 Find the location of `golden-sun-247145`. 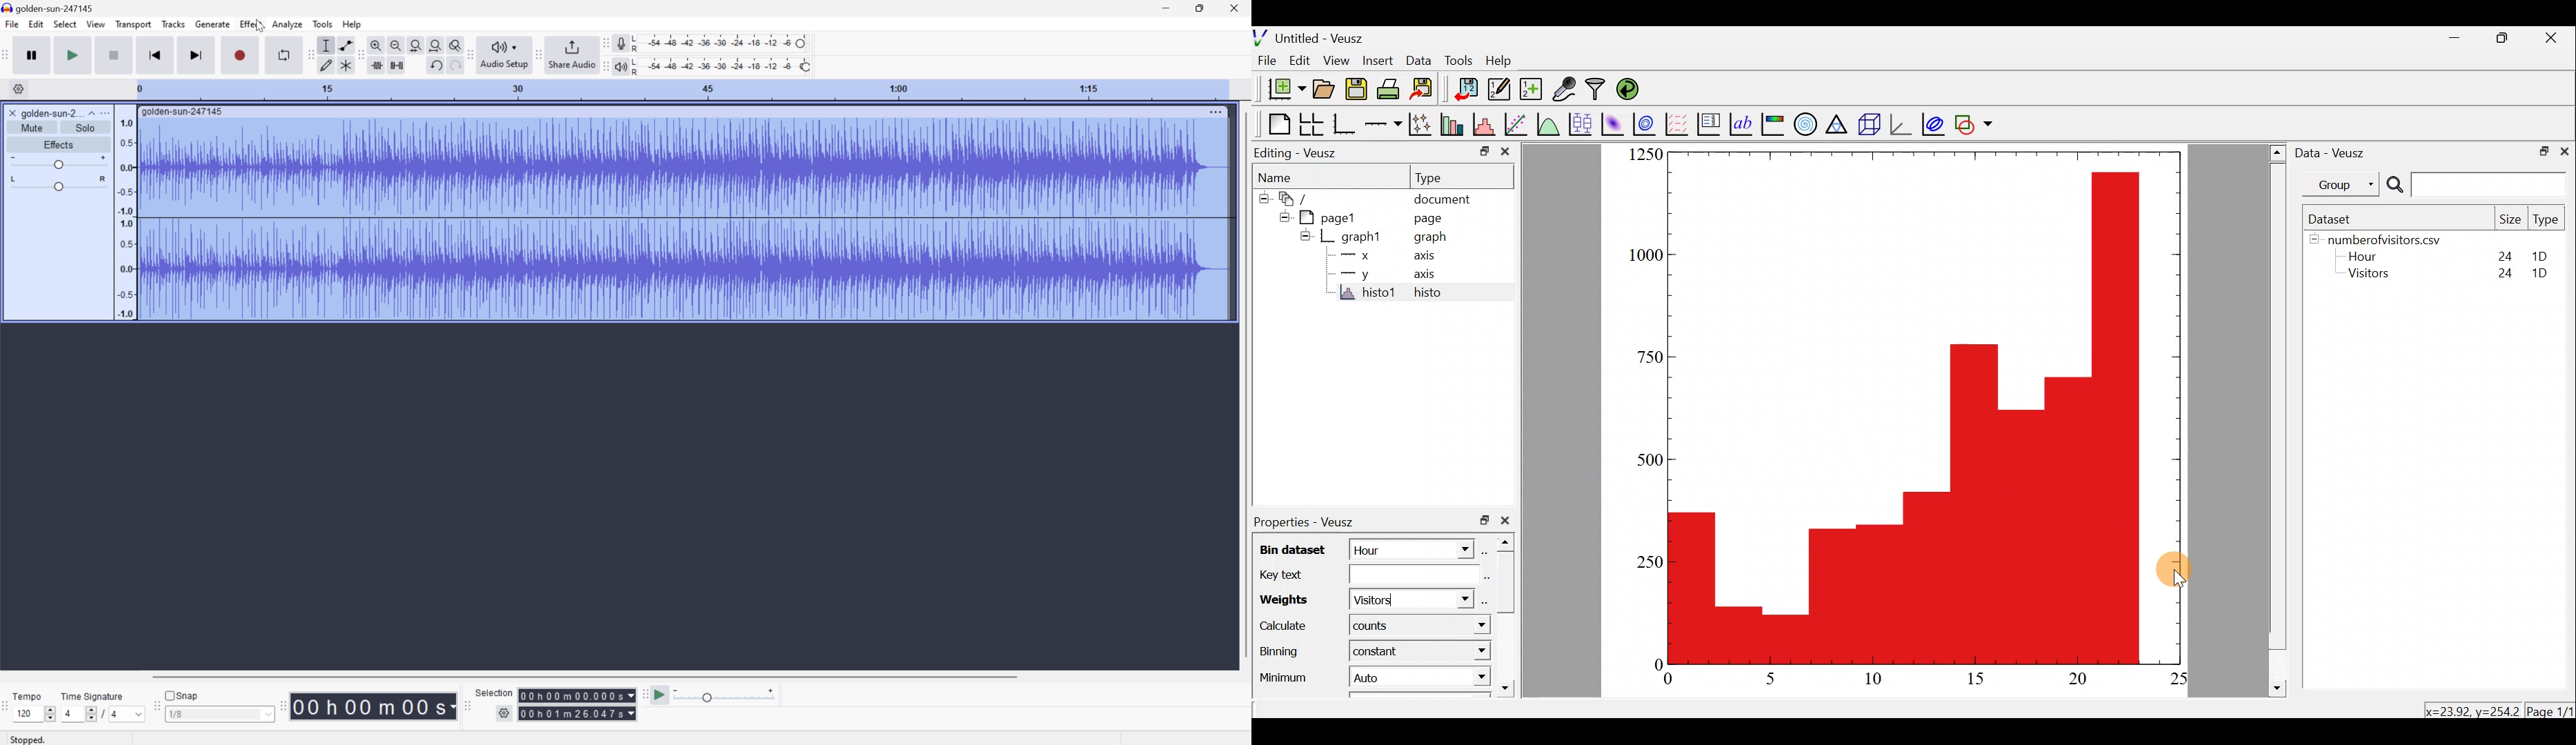

golden-sun-247145 is located at coordinates (183, 112).